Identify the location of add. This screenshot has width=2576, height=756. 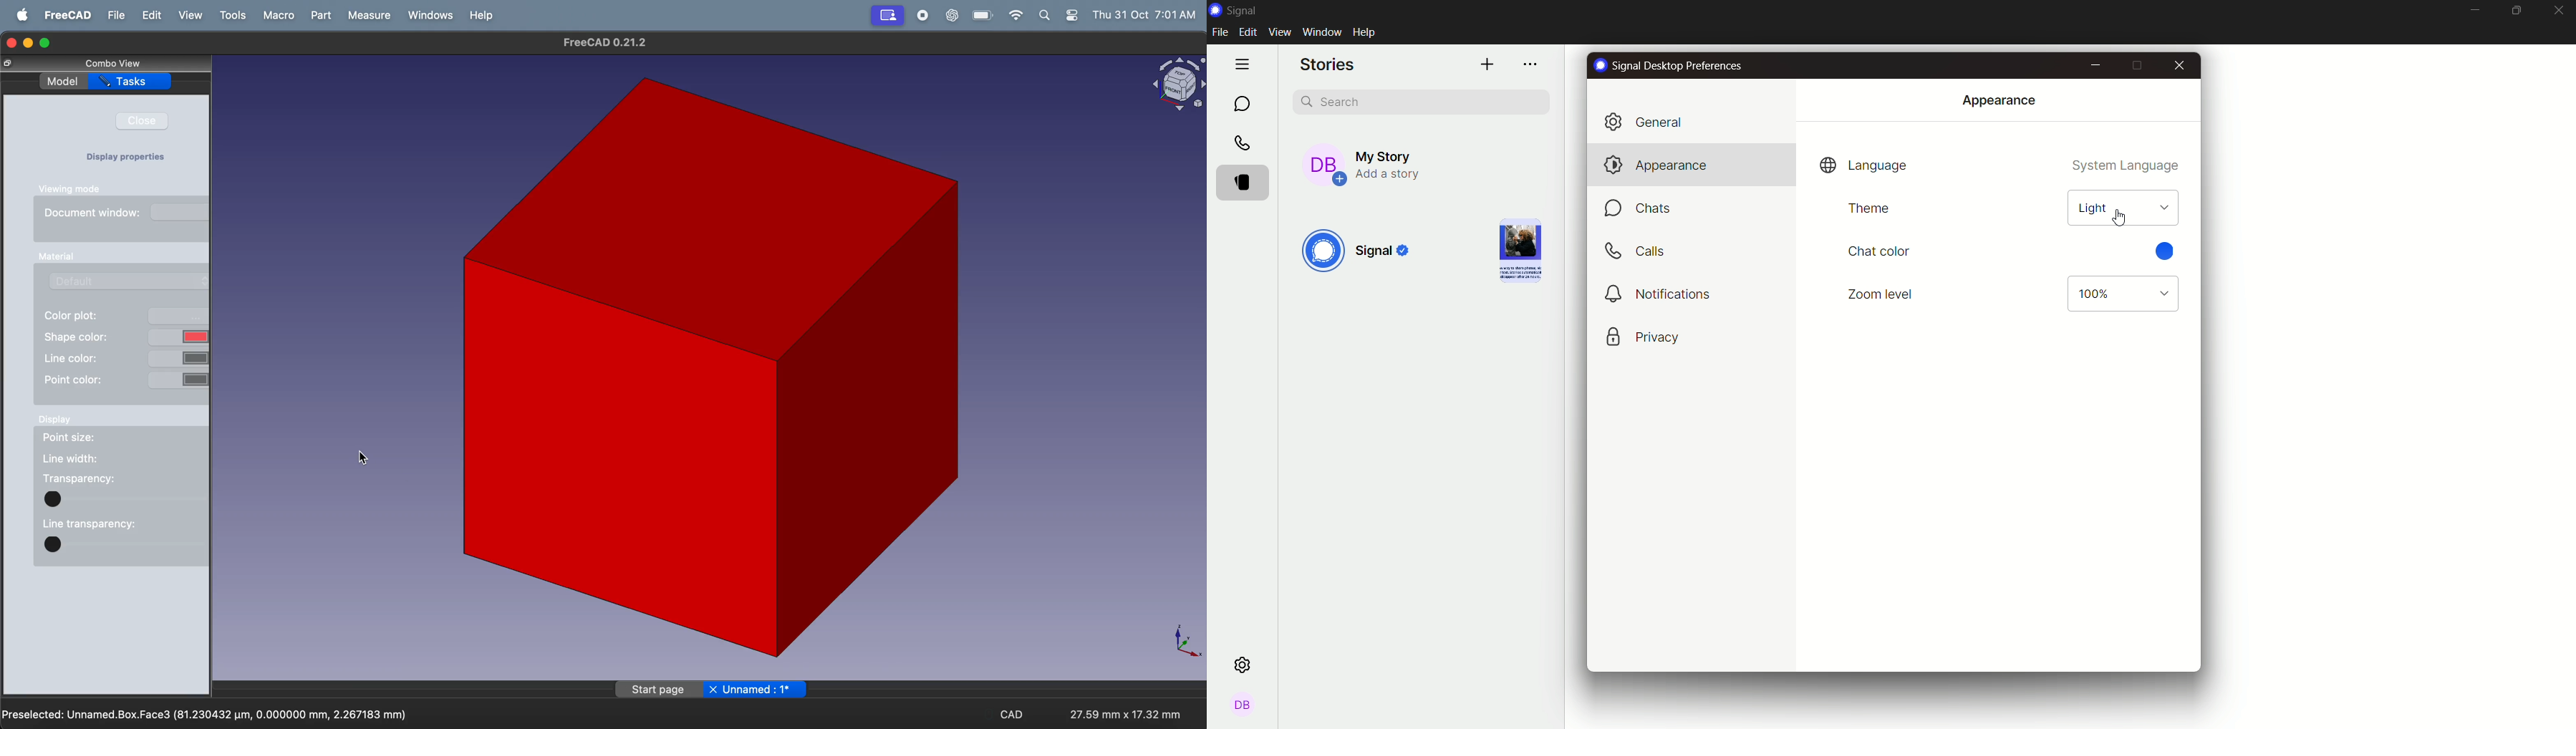
(1486, 64).